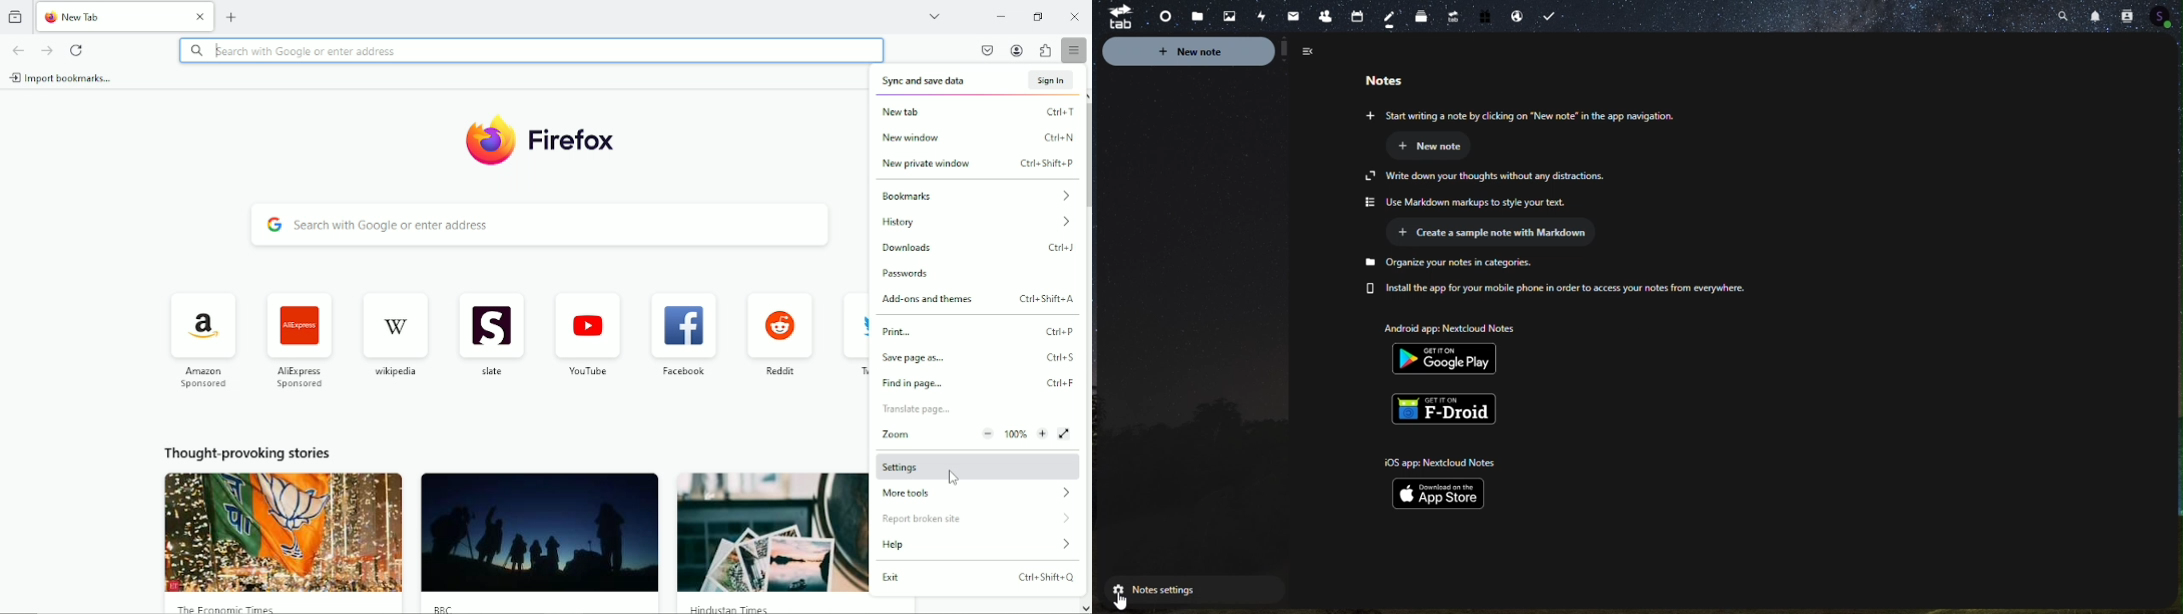 This screenshot has width=2184, height=616. Describe the element at coordinates (232, 608) in the screenshot. I see `The Economic Times` at that location.